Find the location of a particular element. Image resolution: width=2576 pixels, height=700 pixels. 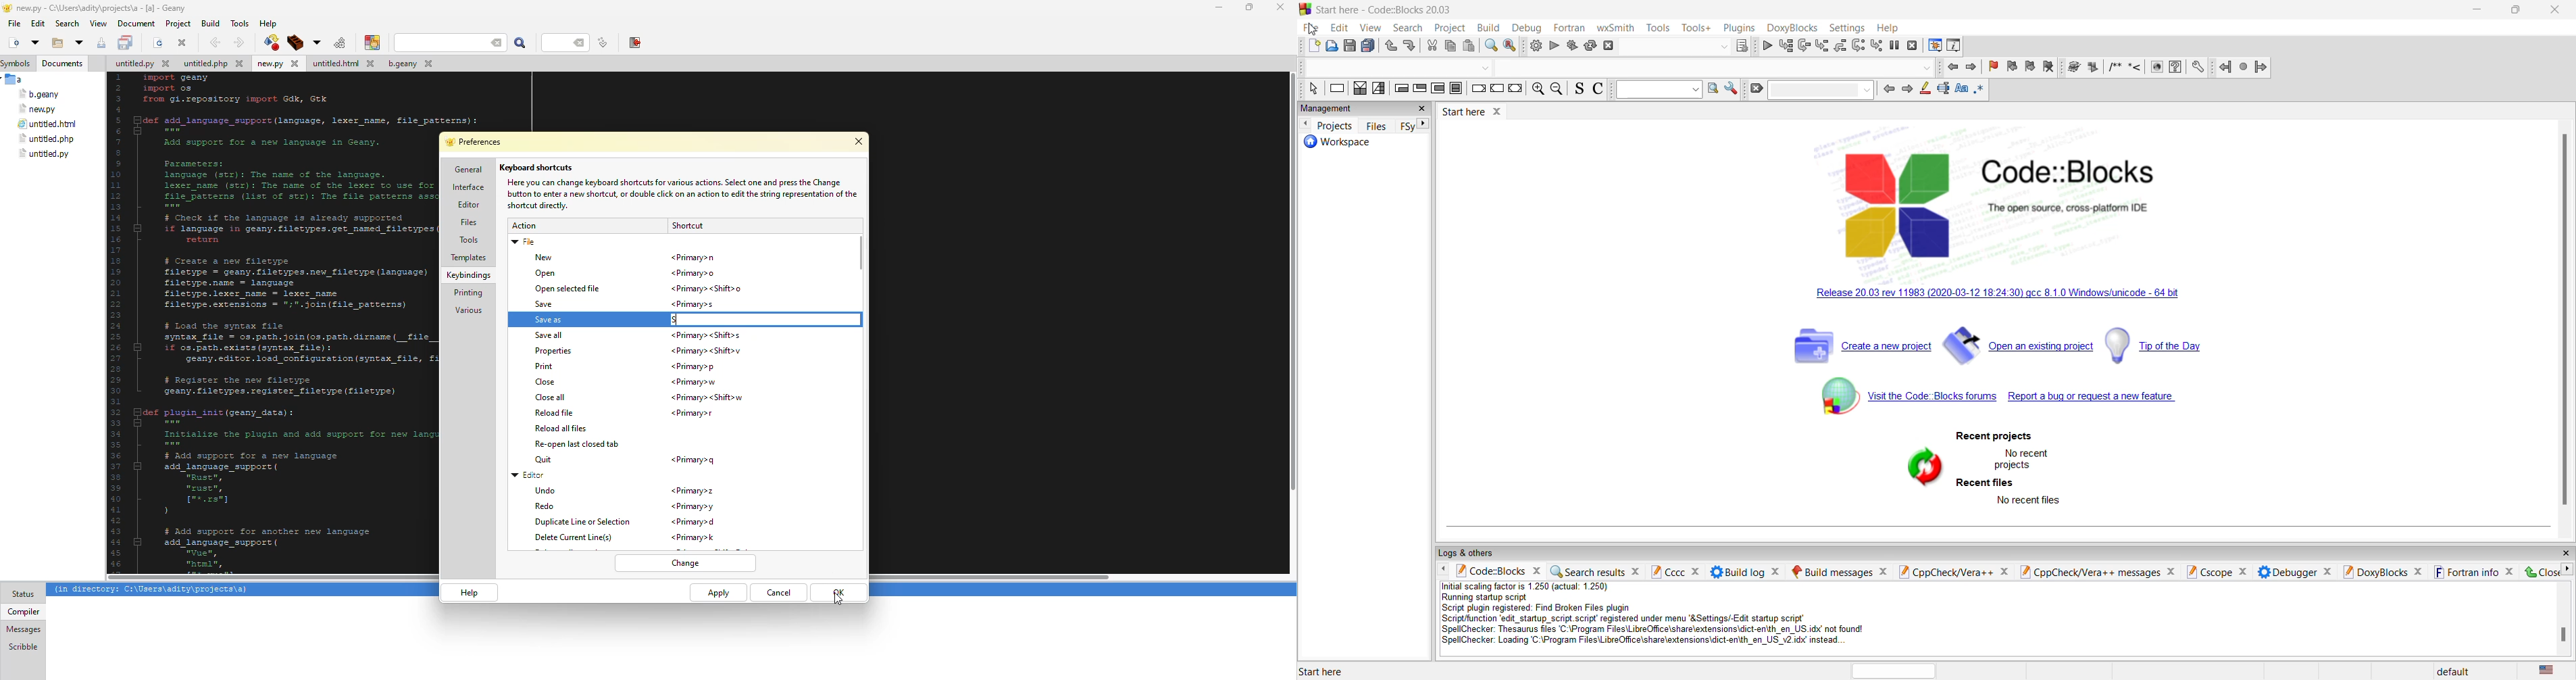

close is located at coordinates (182, 43).